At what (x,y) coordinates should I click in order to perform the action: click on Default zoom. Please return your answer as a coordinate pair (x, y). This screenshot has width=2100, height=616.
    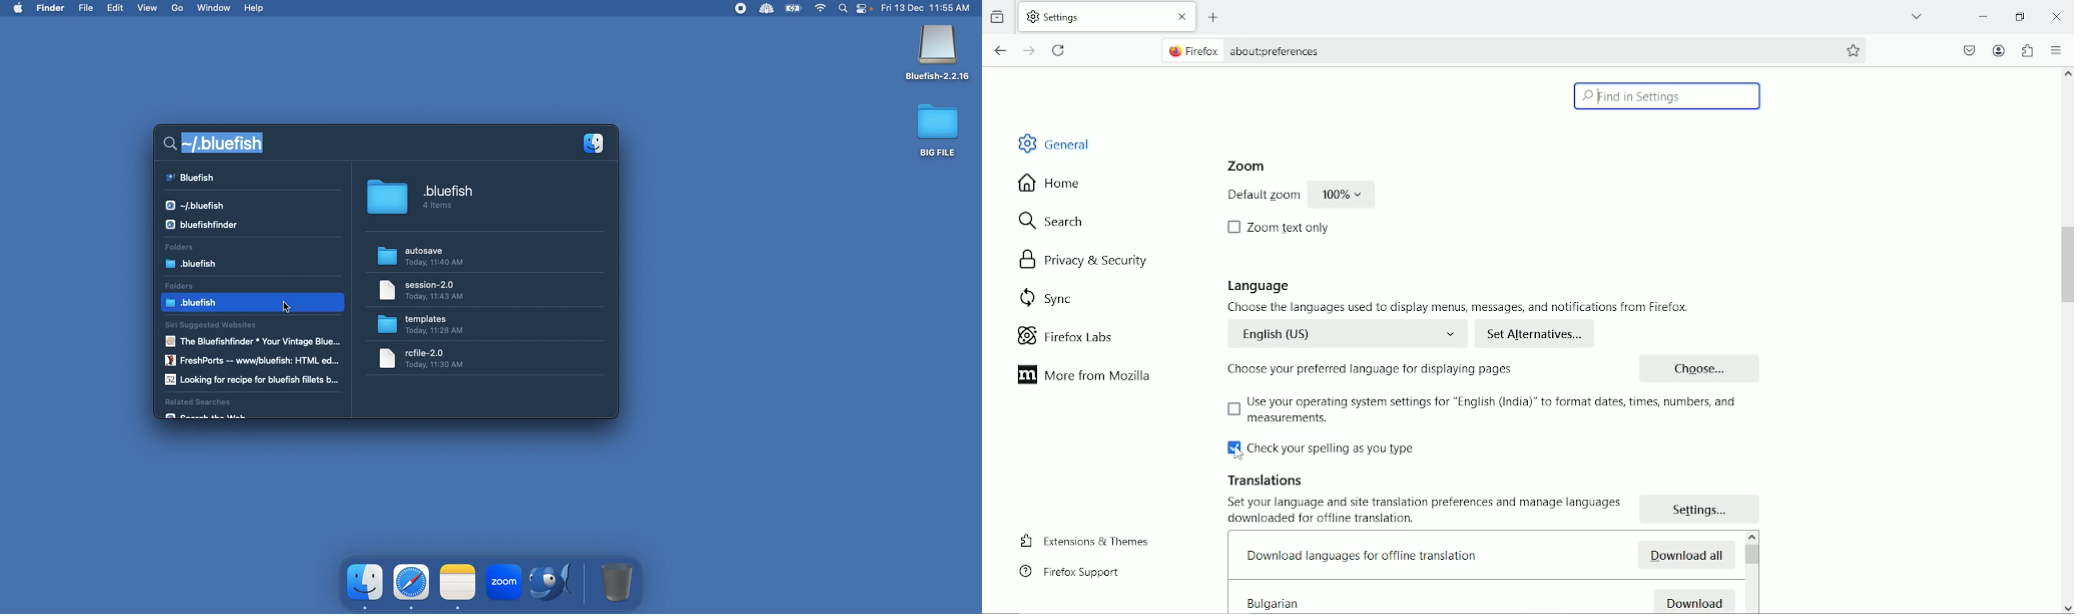
    Looking at the image, I should click on (1261, 196).